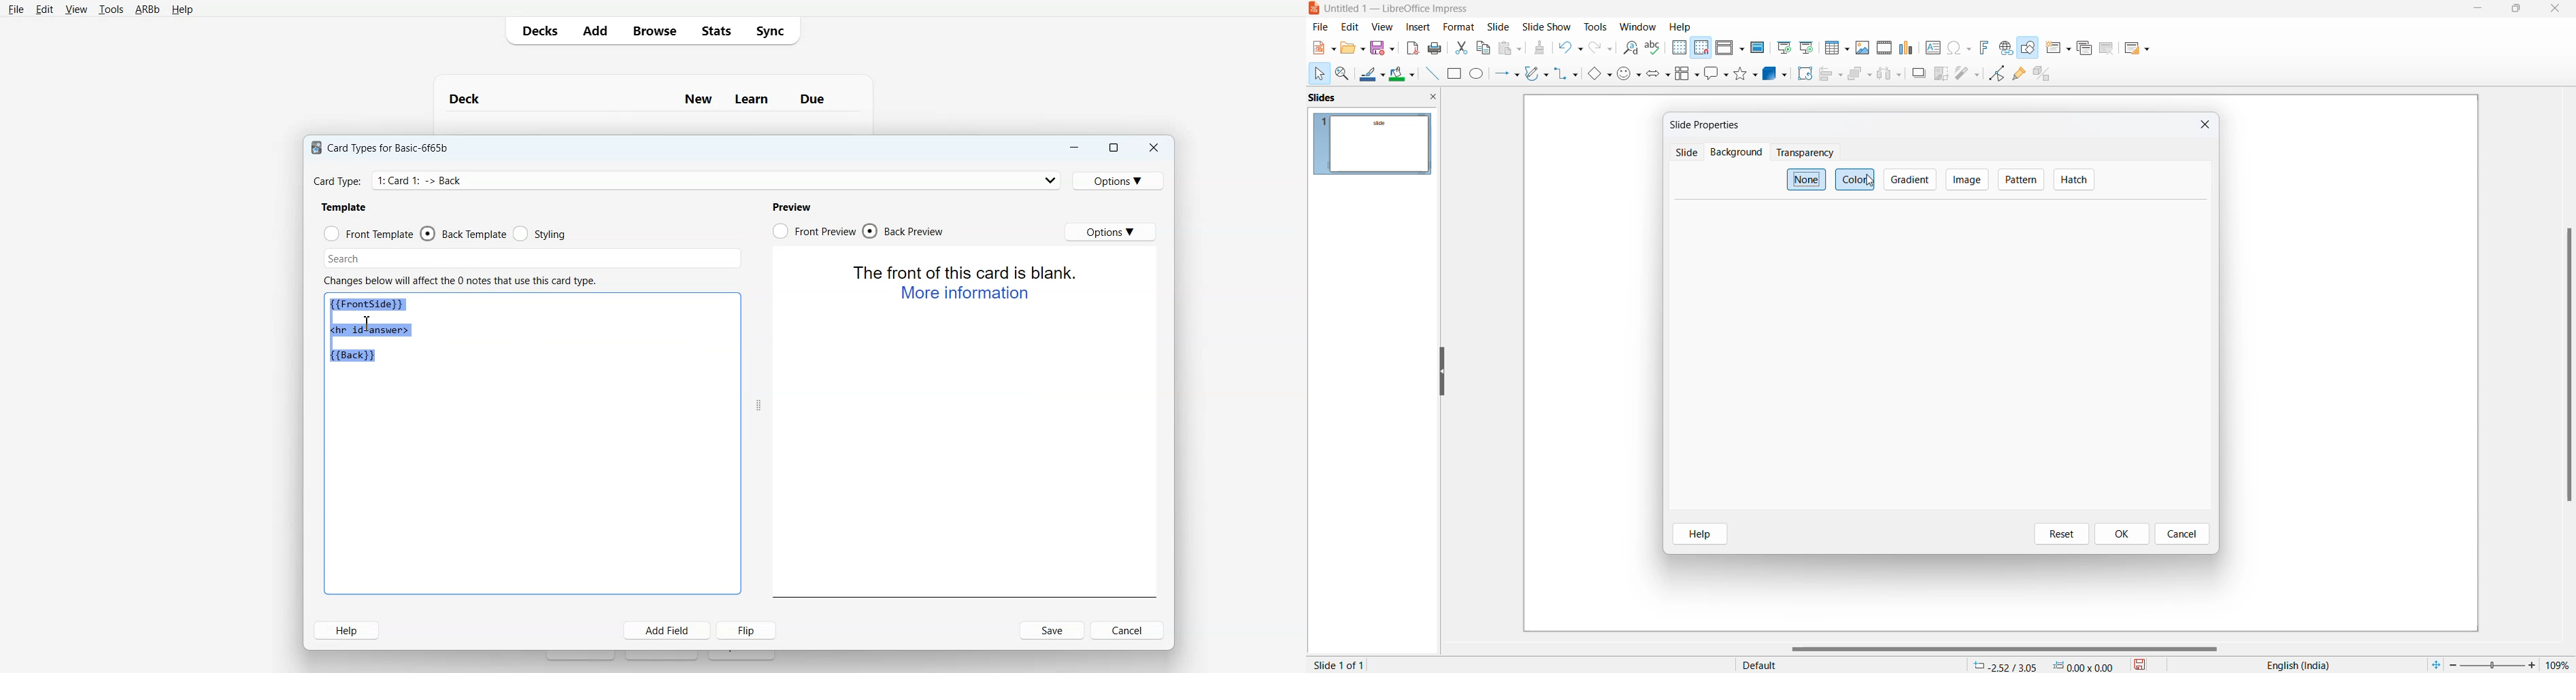 This screenshot has height=700, width=2576. What do you see at coordinates (2030, 50) in the screenshot?
I see `show draw functions` at bounding box center [2030, 50].